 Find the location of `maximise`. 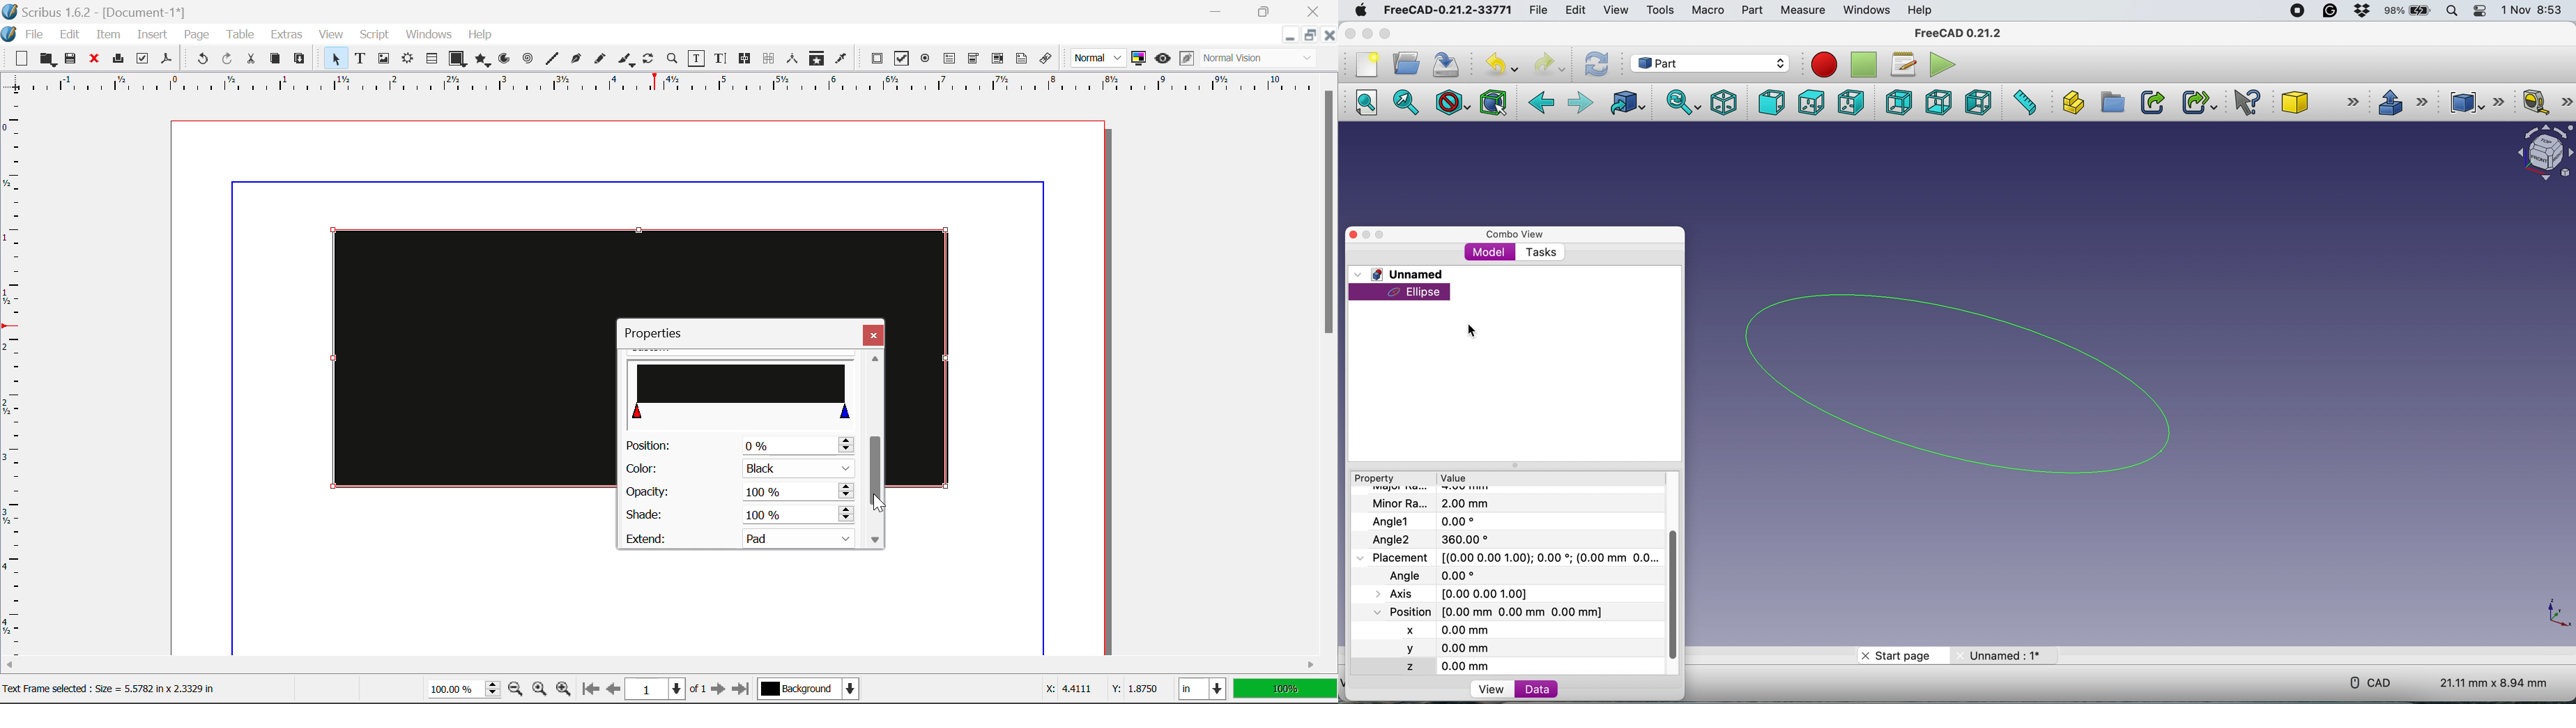

maximise is located at coordinates (1383, 236).